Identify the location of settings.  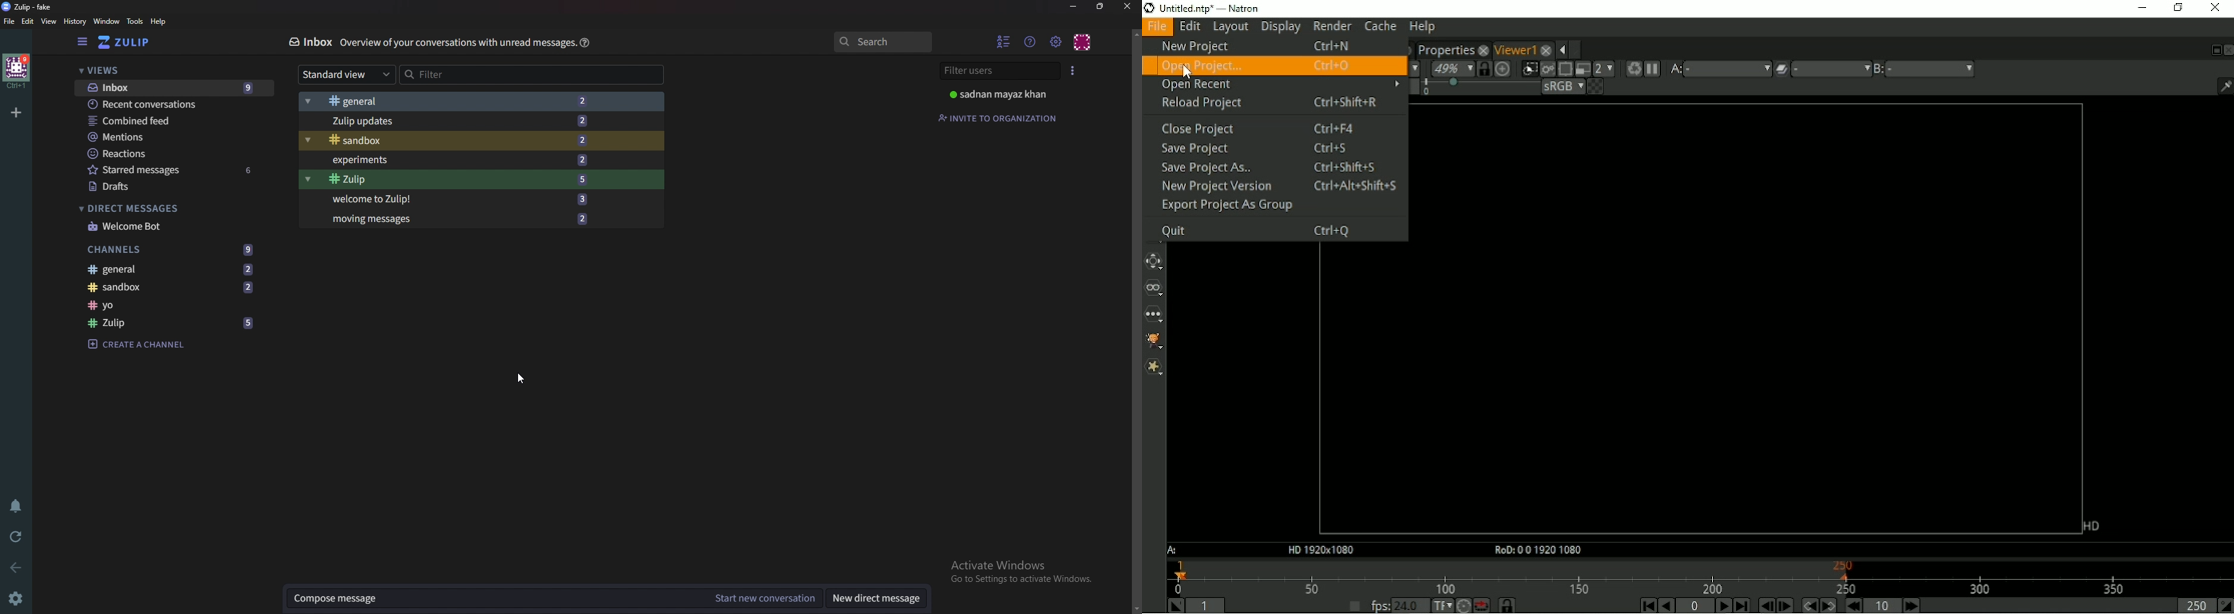
(15, 598).